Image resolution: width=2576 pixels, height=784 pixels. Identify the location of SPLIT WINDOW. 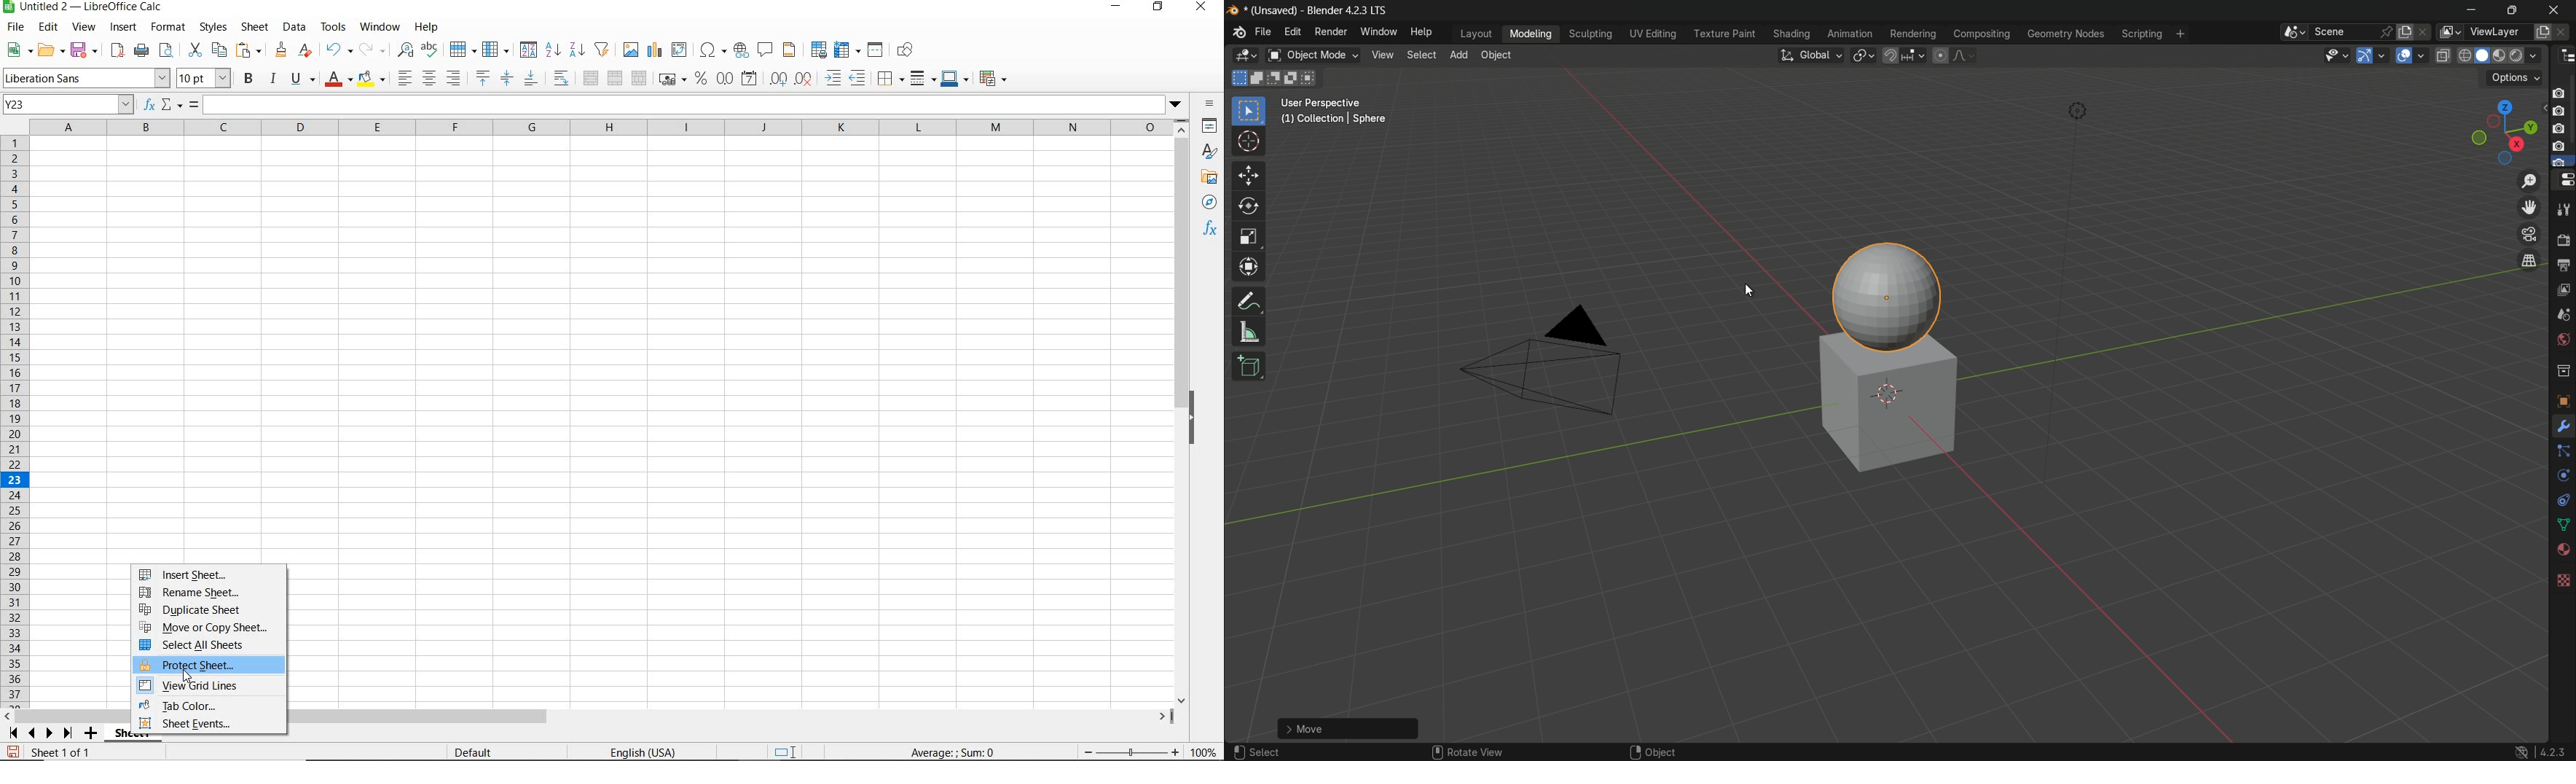
(877, 49).